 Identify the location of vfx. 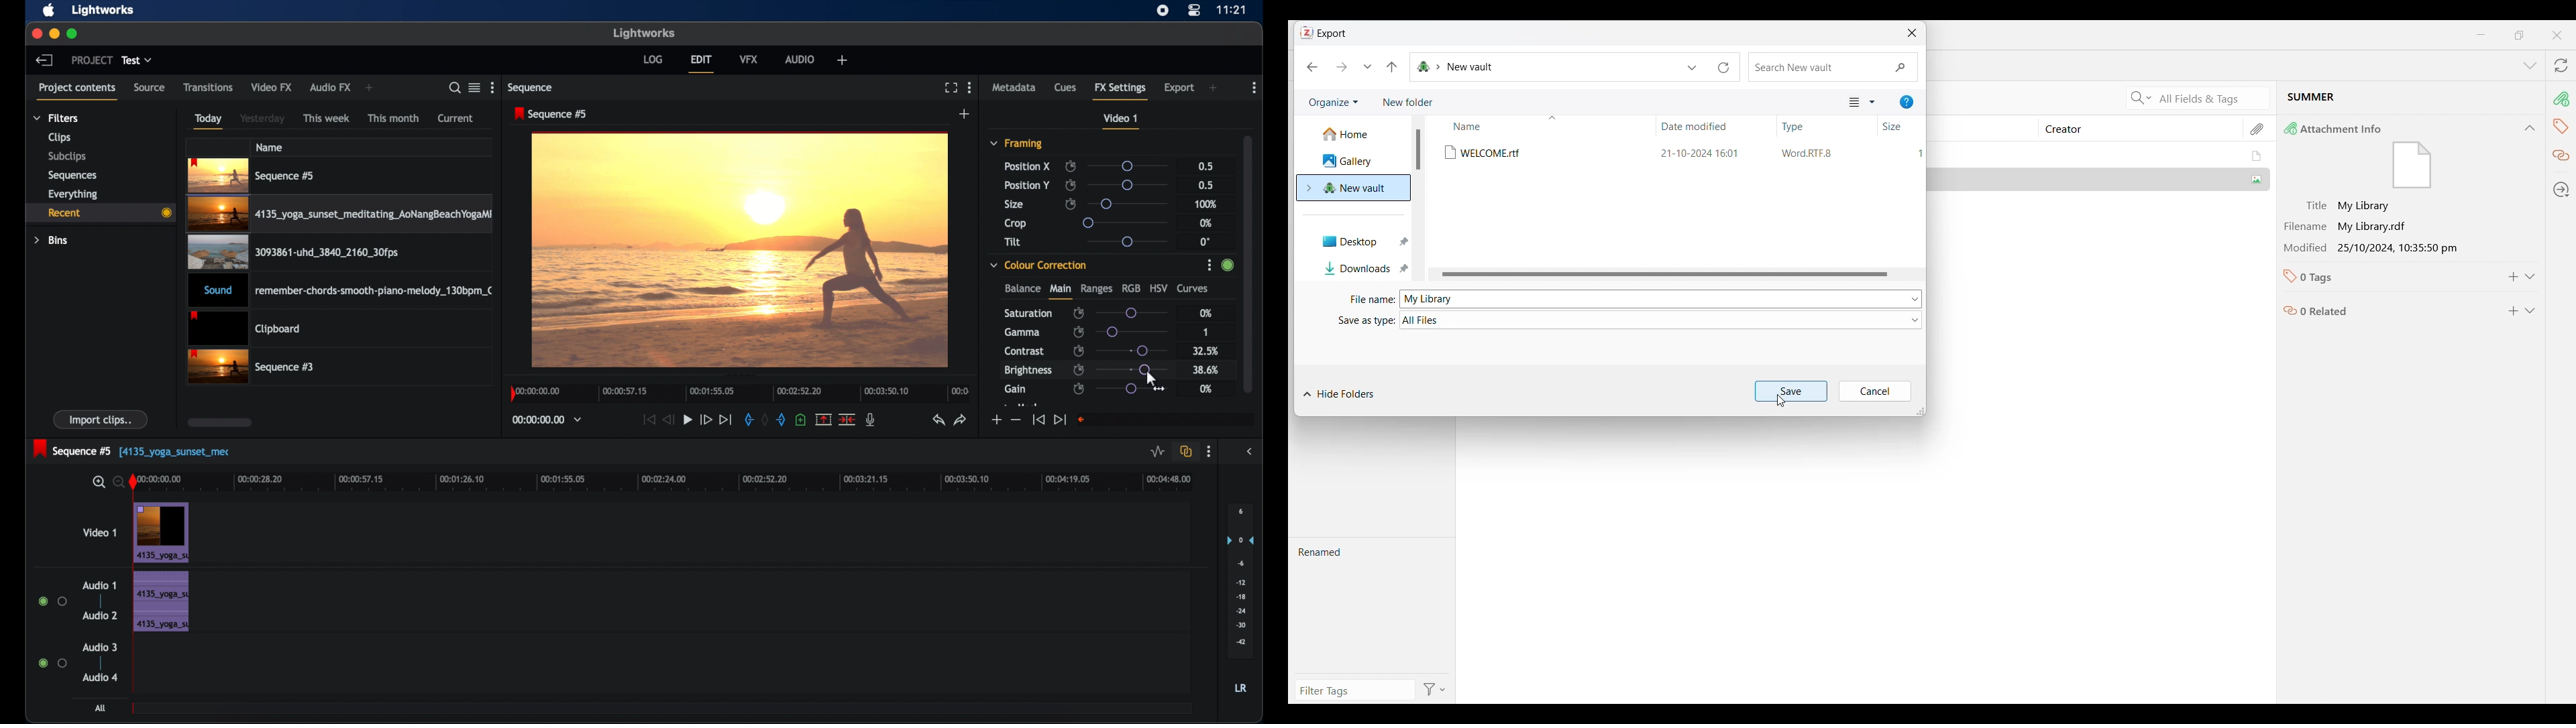
(749, 58).